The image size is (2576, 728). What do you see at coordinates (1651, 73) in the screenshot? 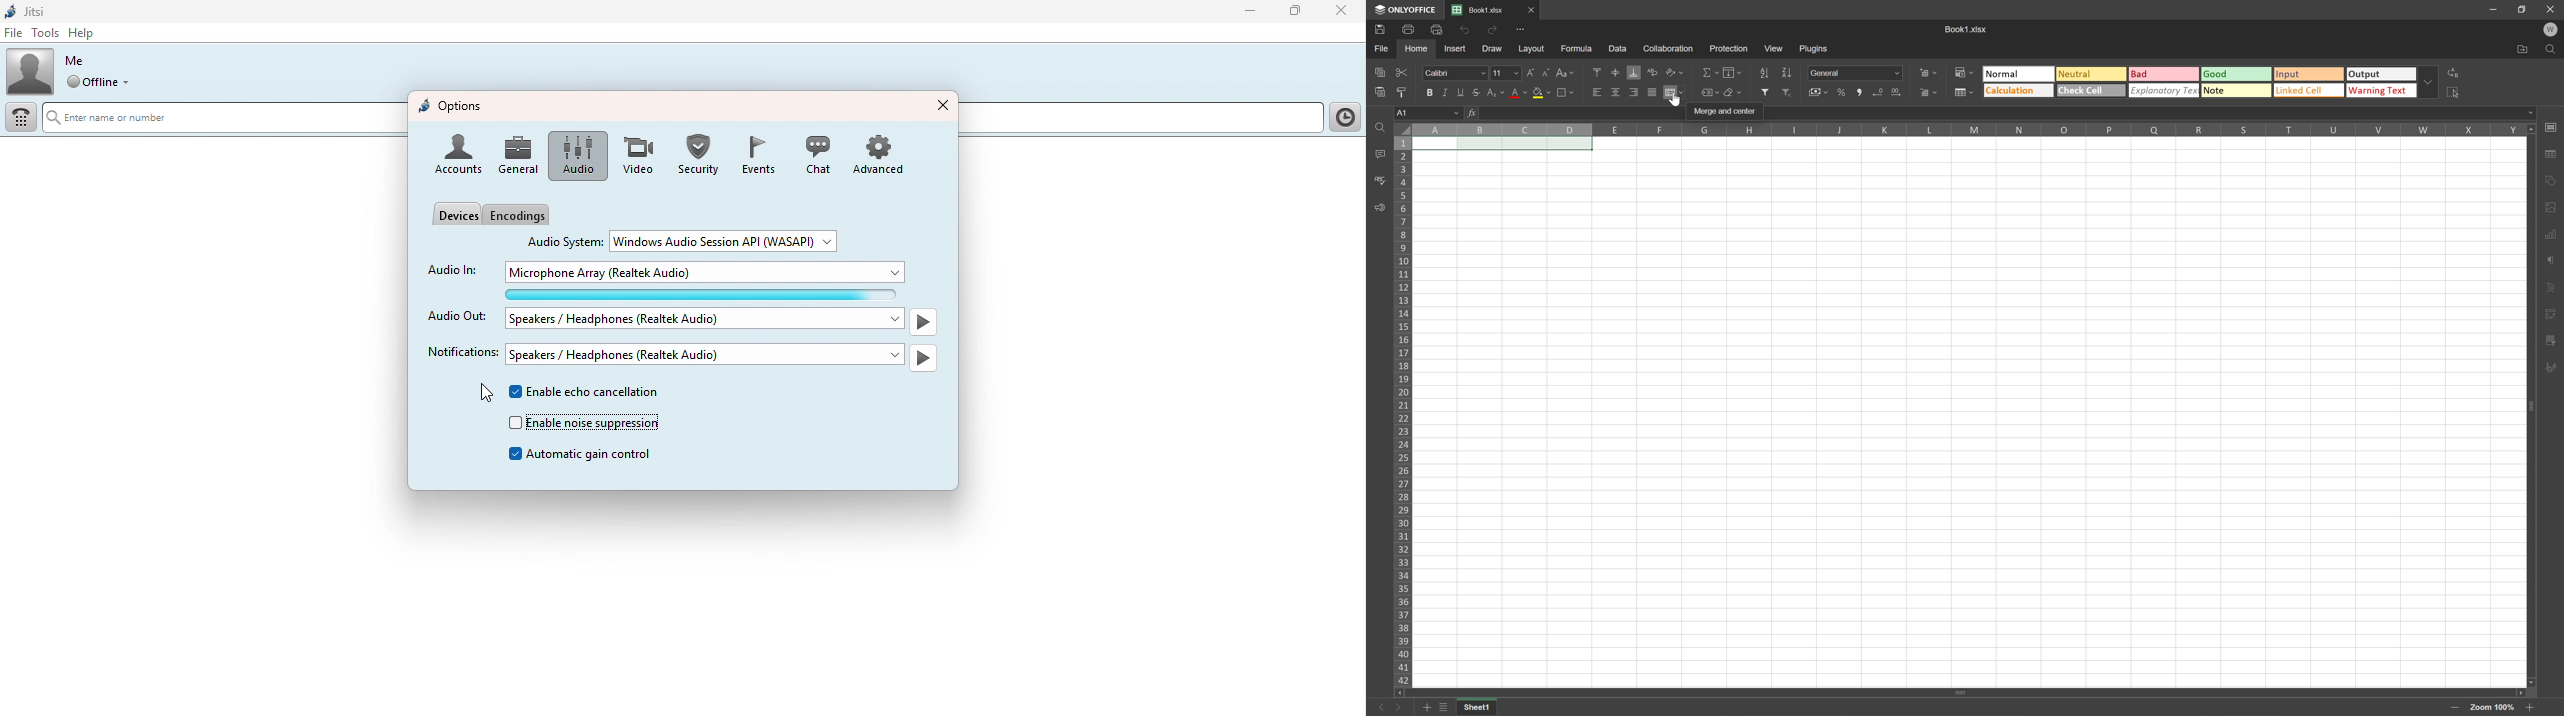
I see `Wrap text` at bounding box center [1651, 73].